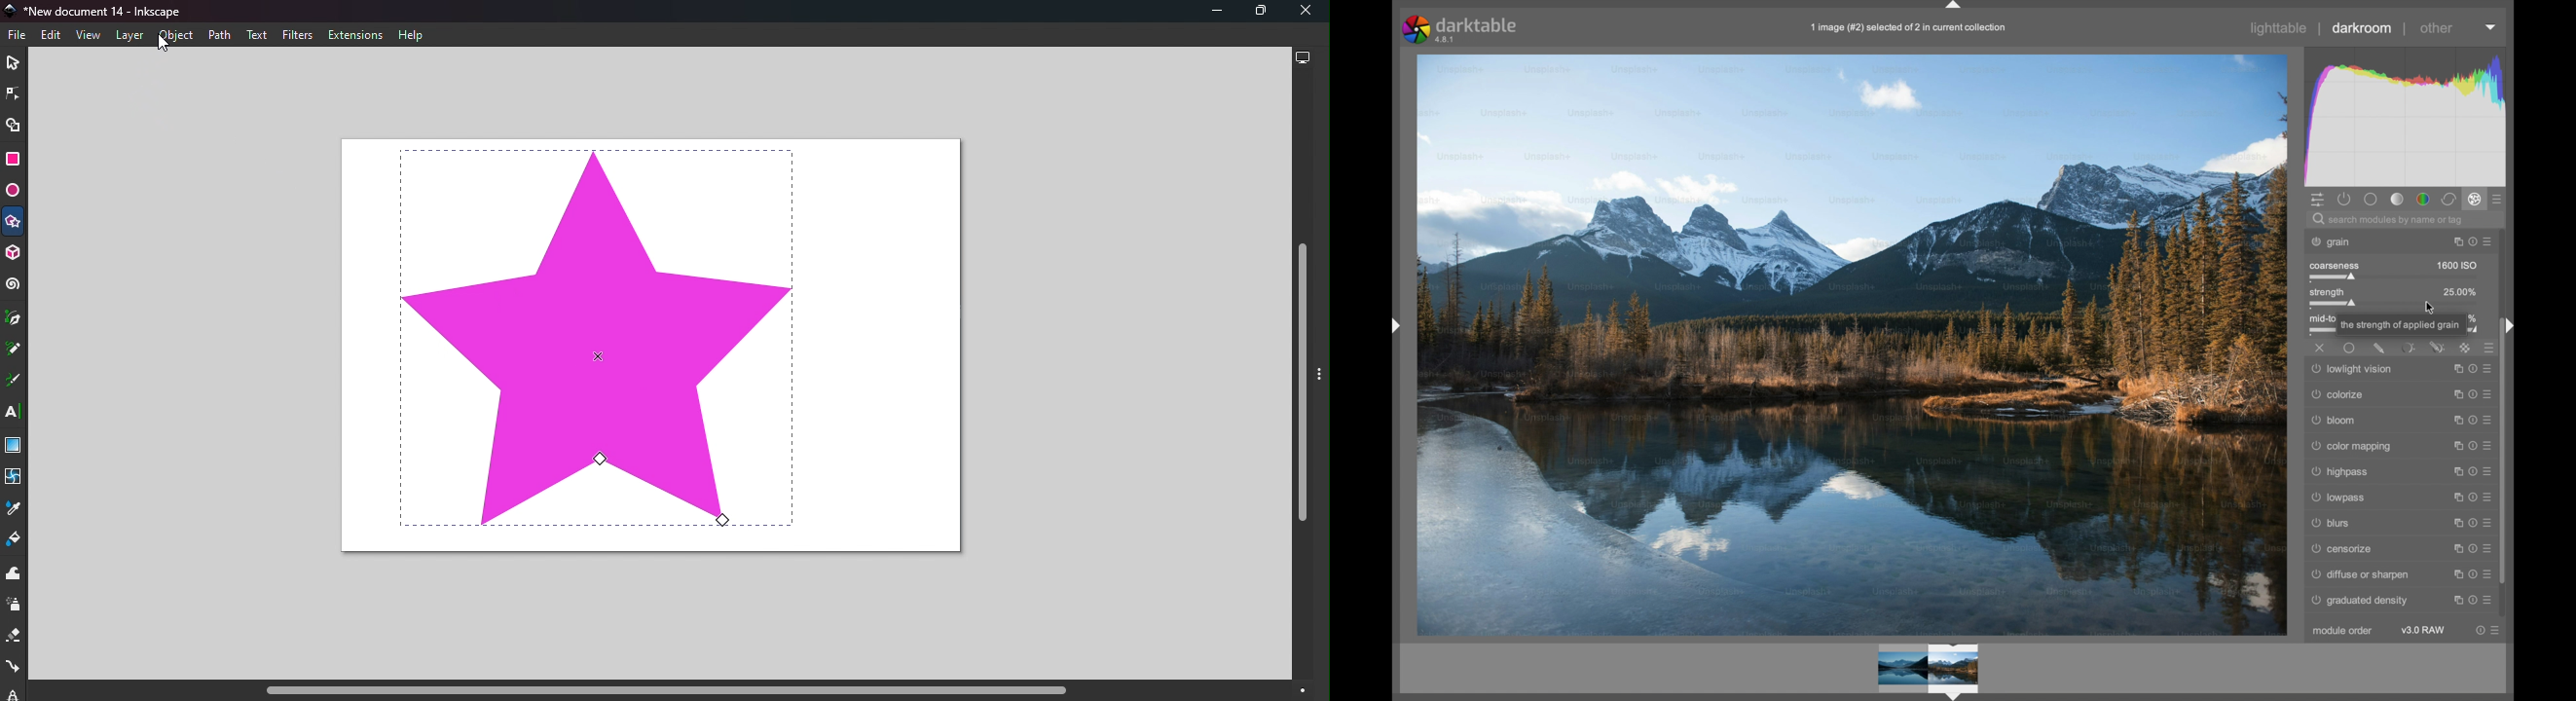  Describe the element at coordinates (2453, 445) in the screenshot. I see `instance` at that location.